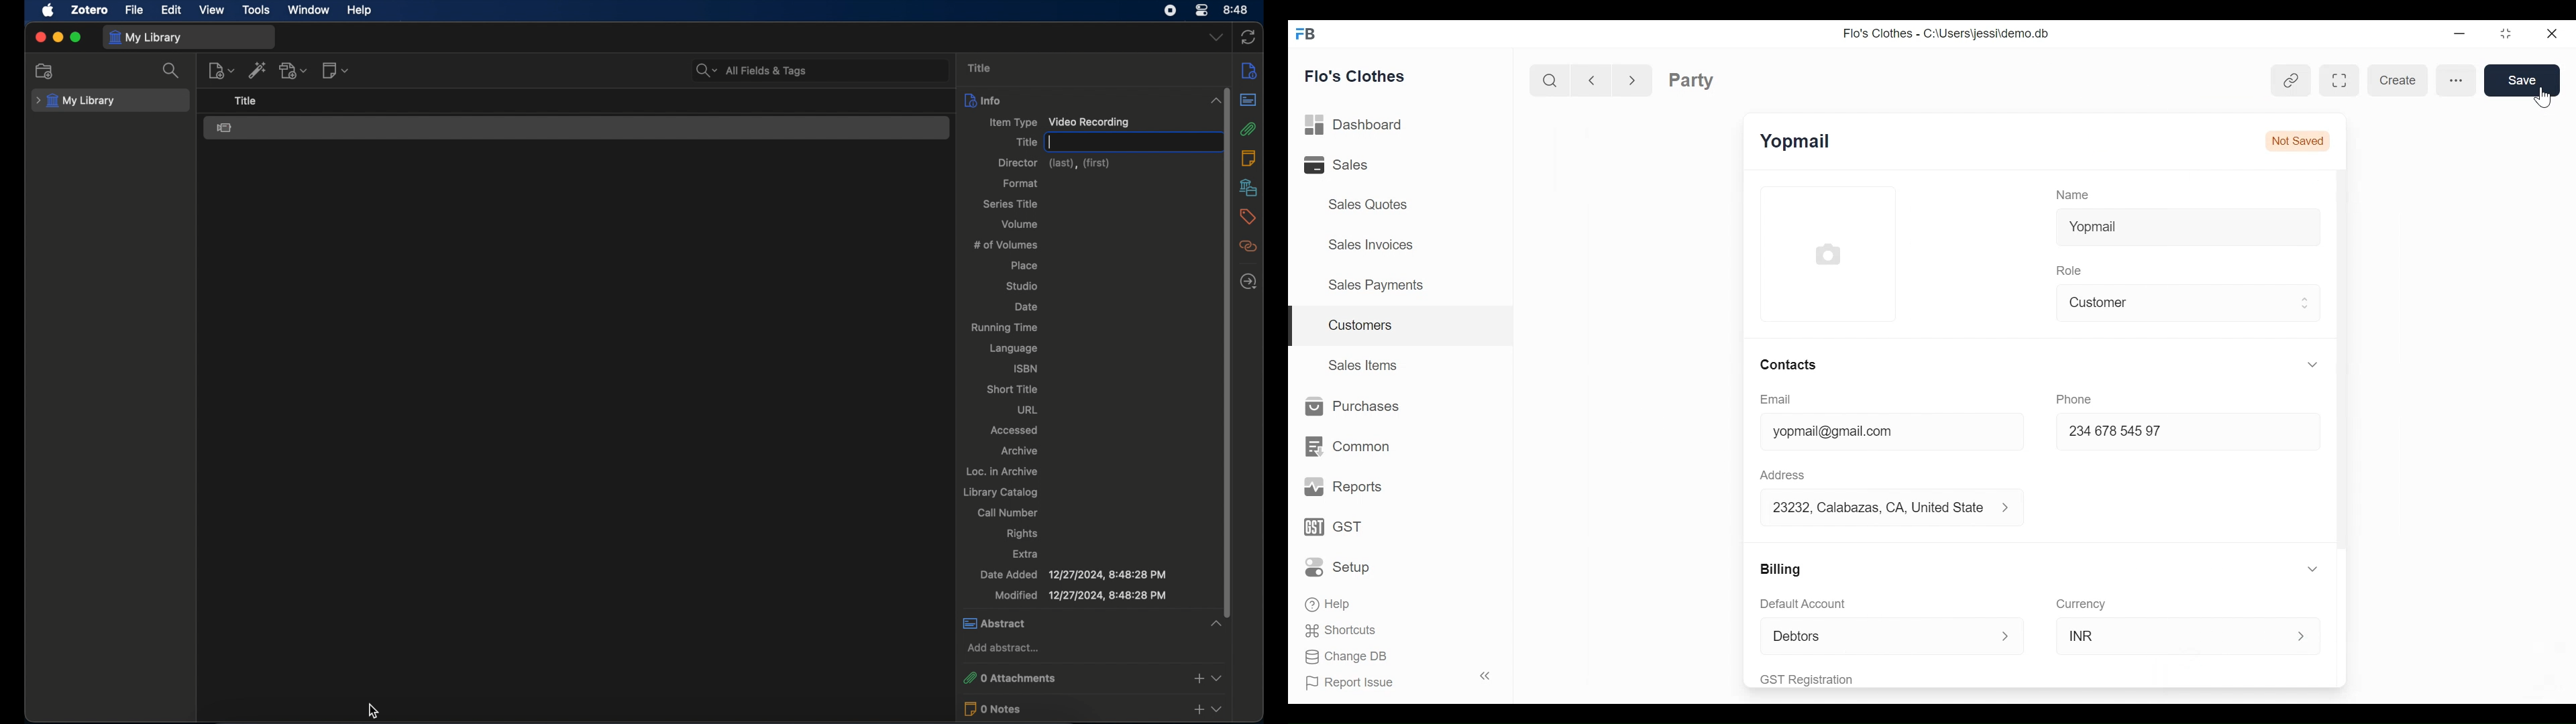  Describe the element at coordinates (2304, 304) in the screenshot. I see `Expand` at that location.